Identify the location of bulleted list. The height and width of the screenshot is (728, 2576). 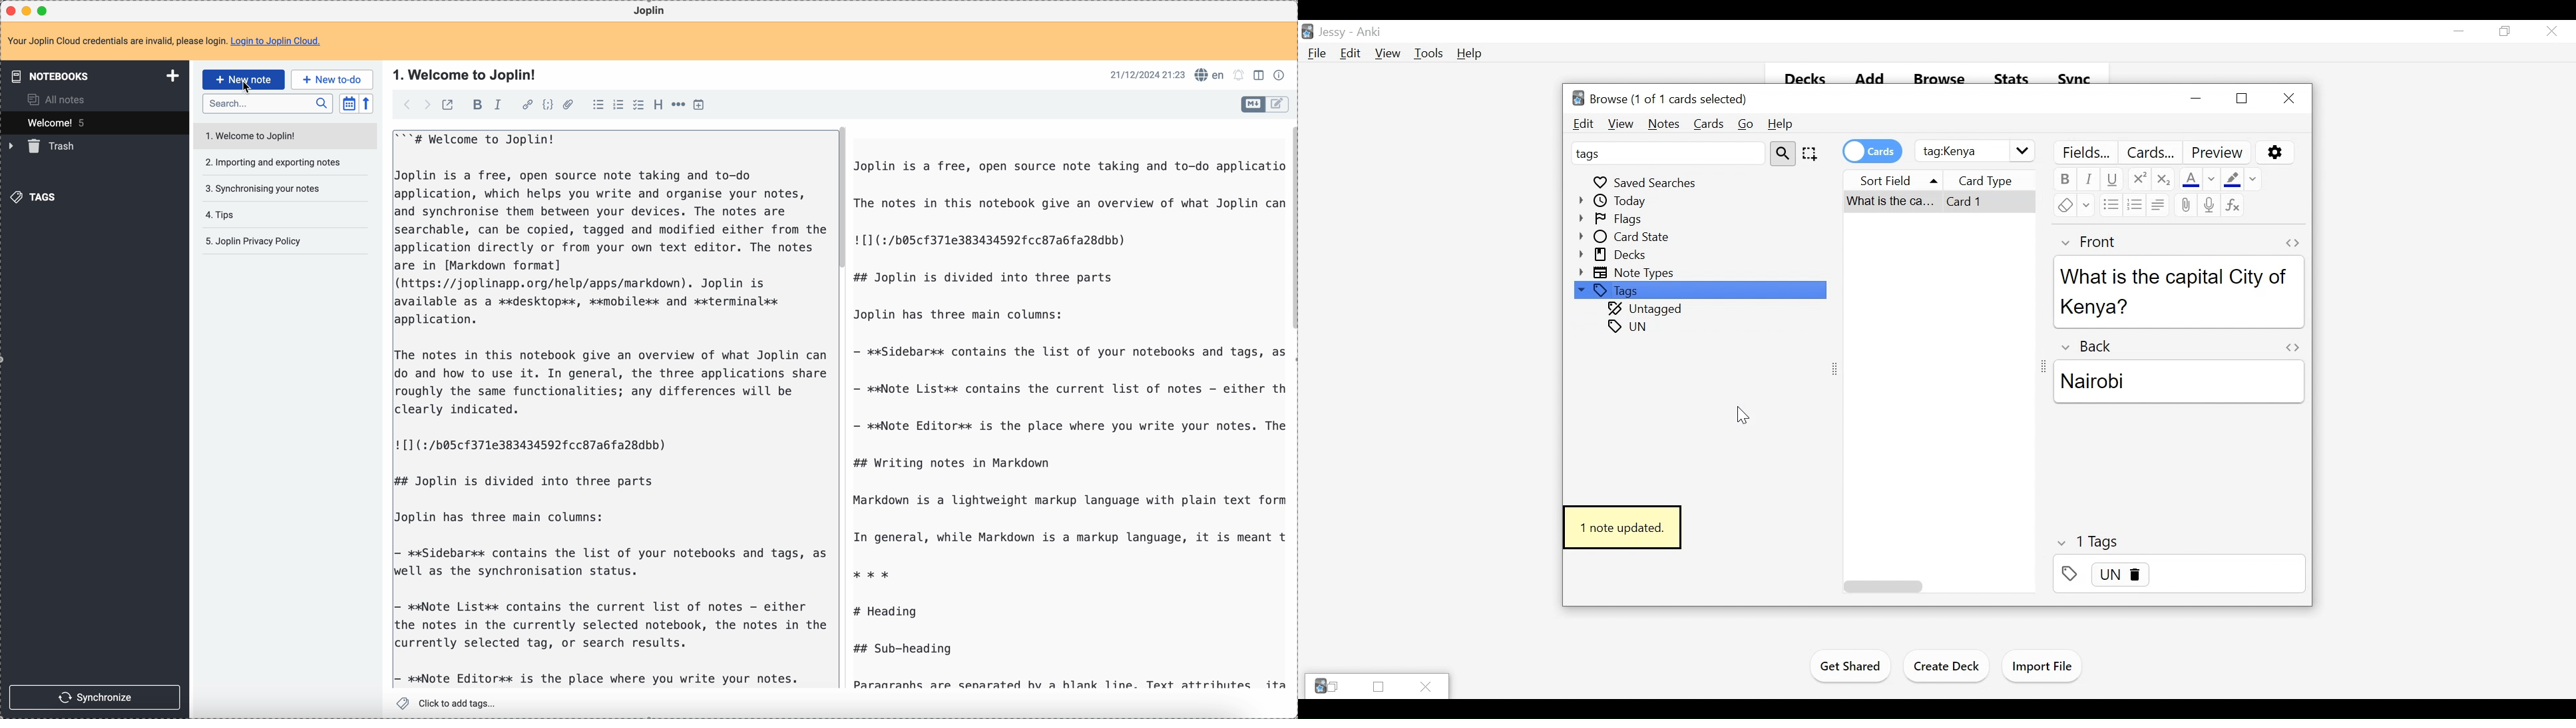
(598, 105).